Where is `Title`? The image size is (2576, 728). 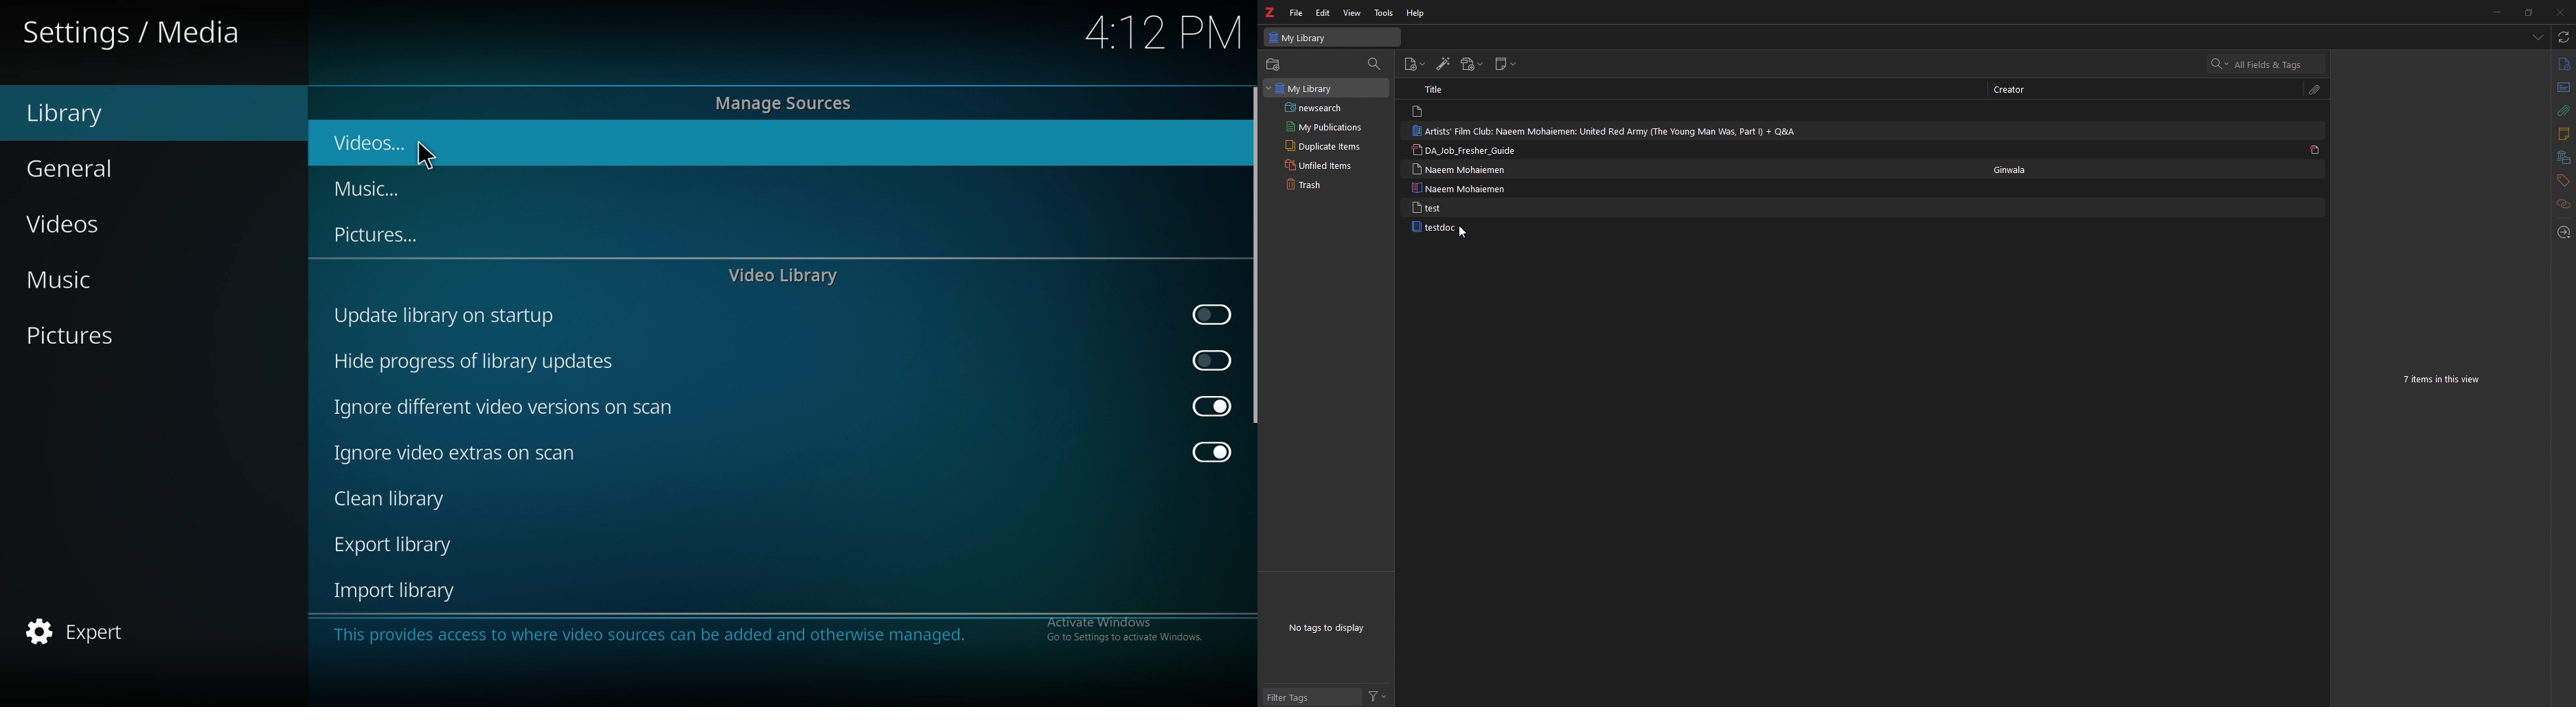
Title is located at coordinates (1437, 89).